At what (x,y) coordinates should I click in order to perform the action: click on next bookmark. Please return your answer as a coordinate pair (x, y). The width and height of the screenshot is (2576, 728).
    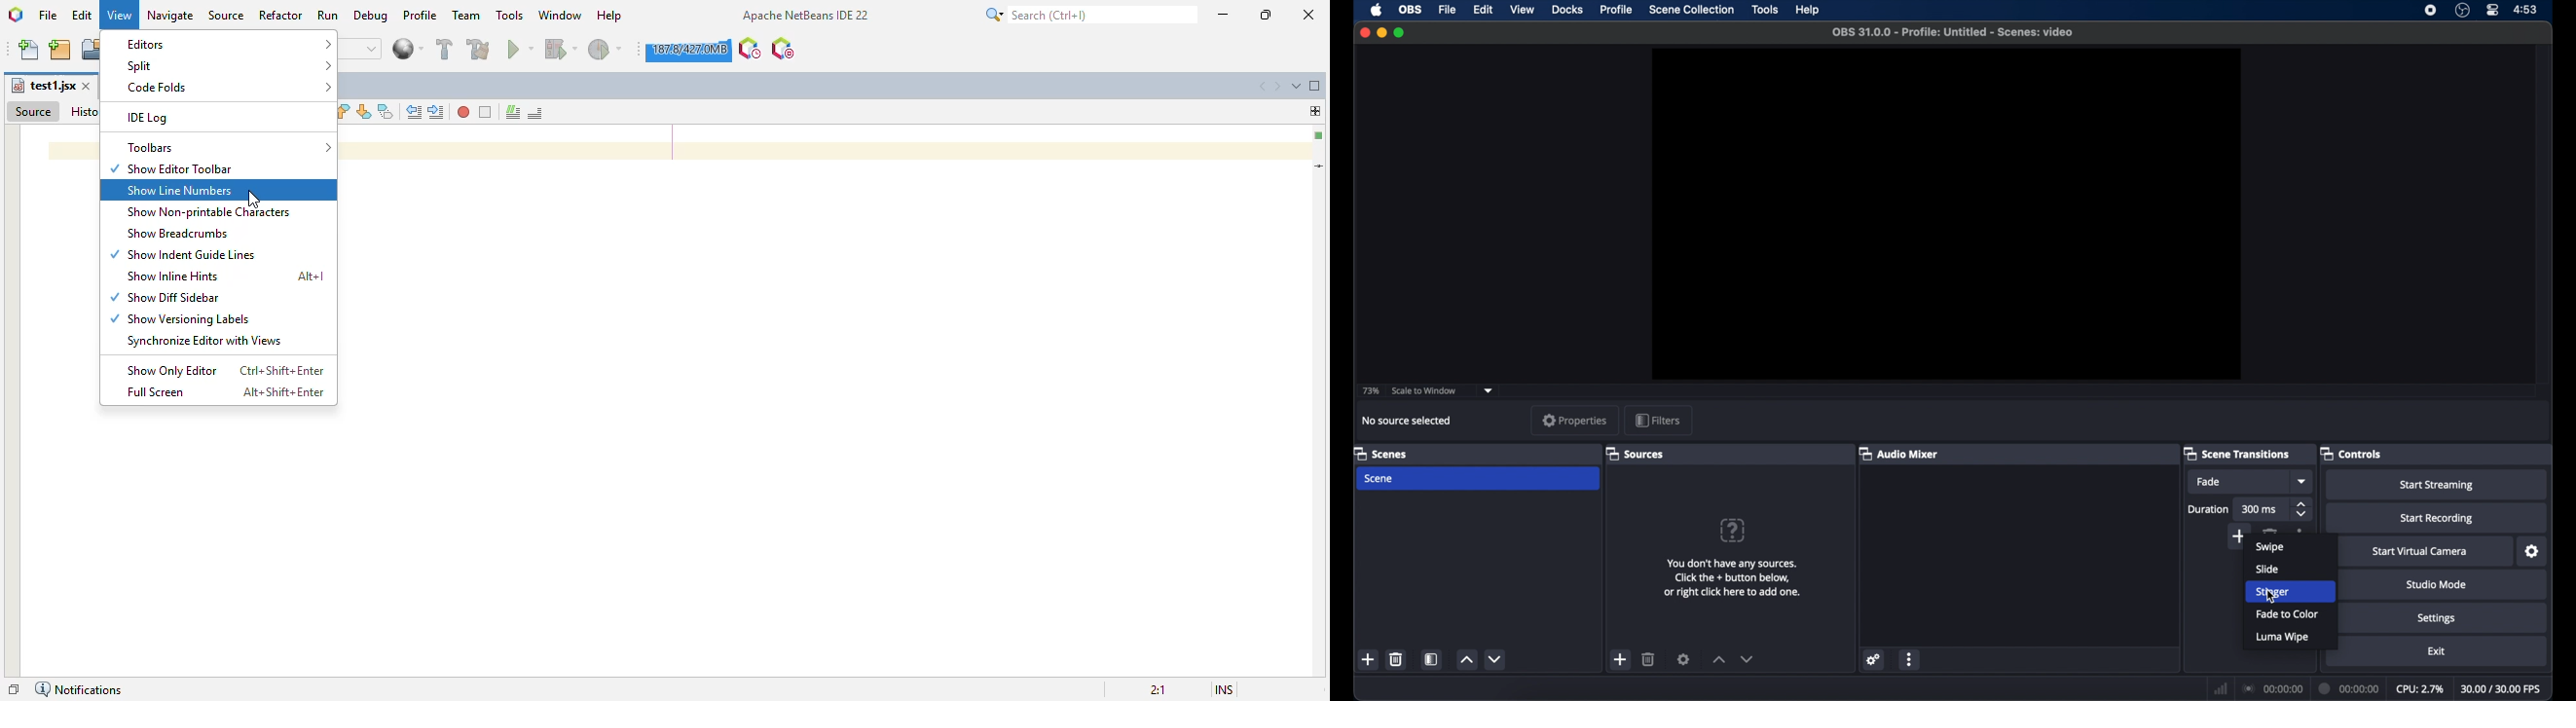
    Looking at the image, I should click on (364, 111).